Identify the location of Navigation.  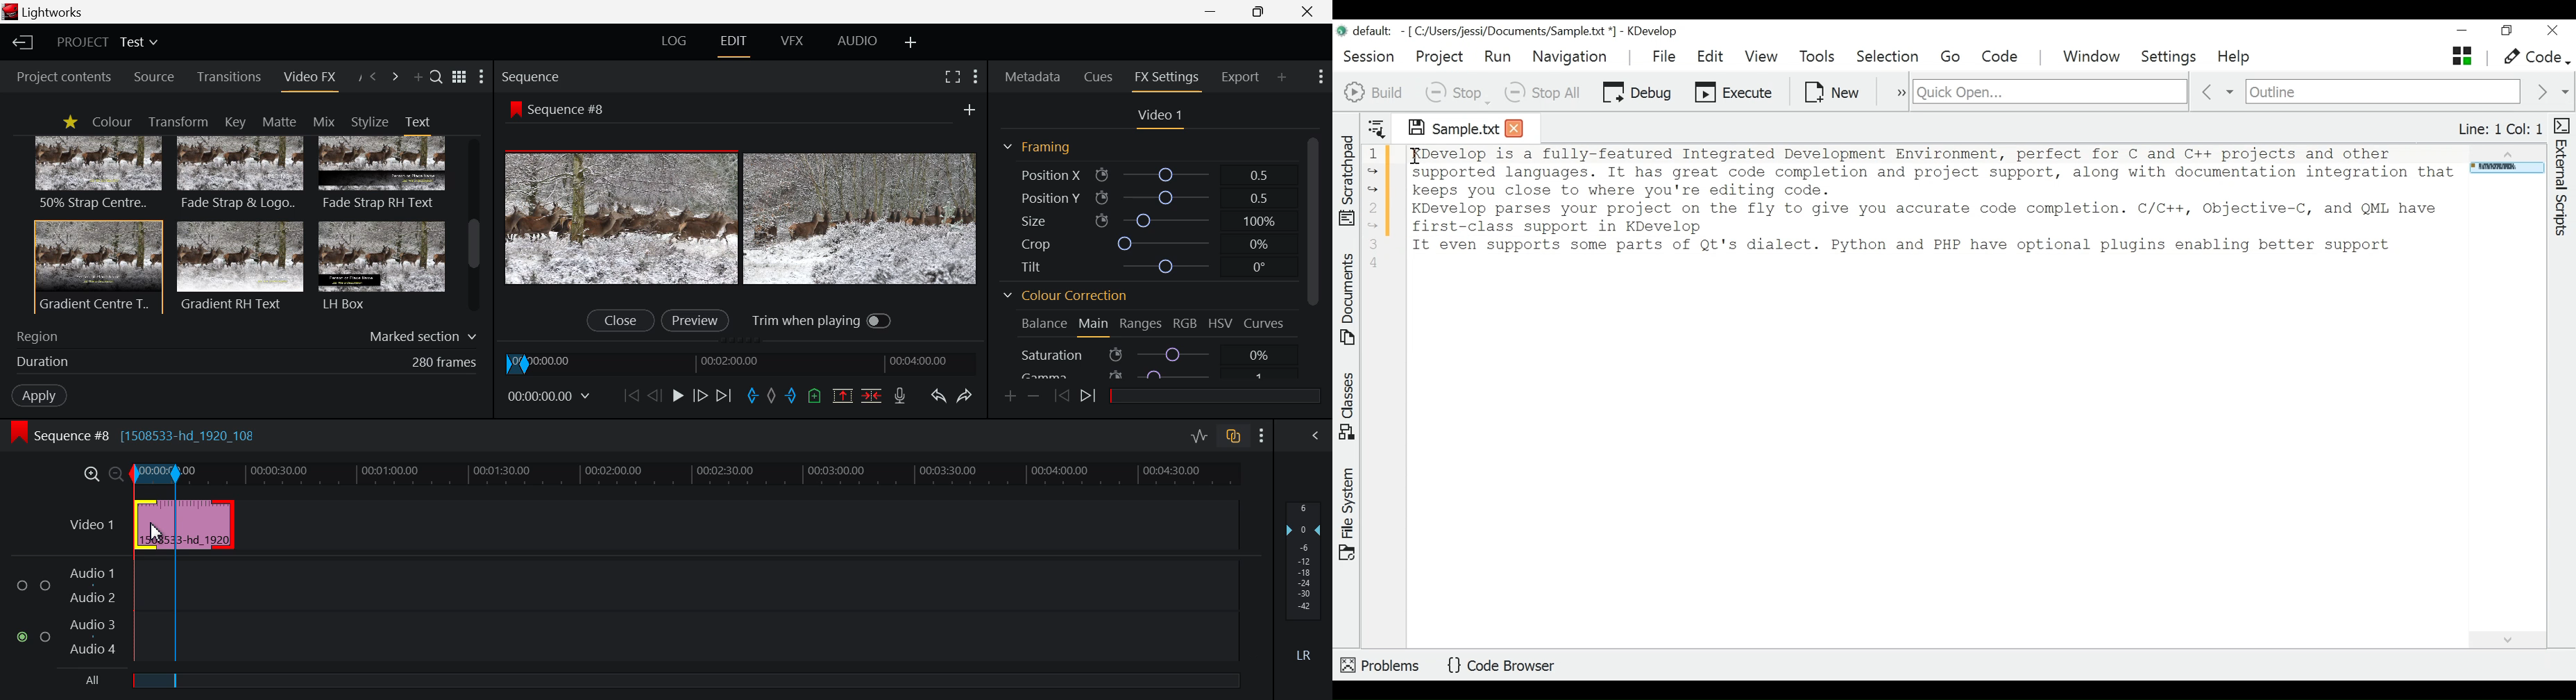
(1573, 56).